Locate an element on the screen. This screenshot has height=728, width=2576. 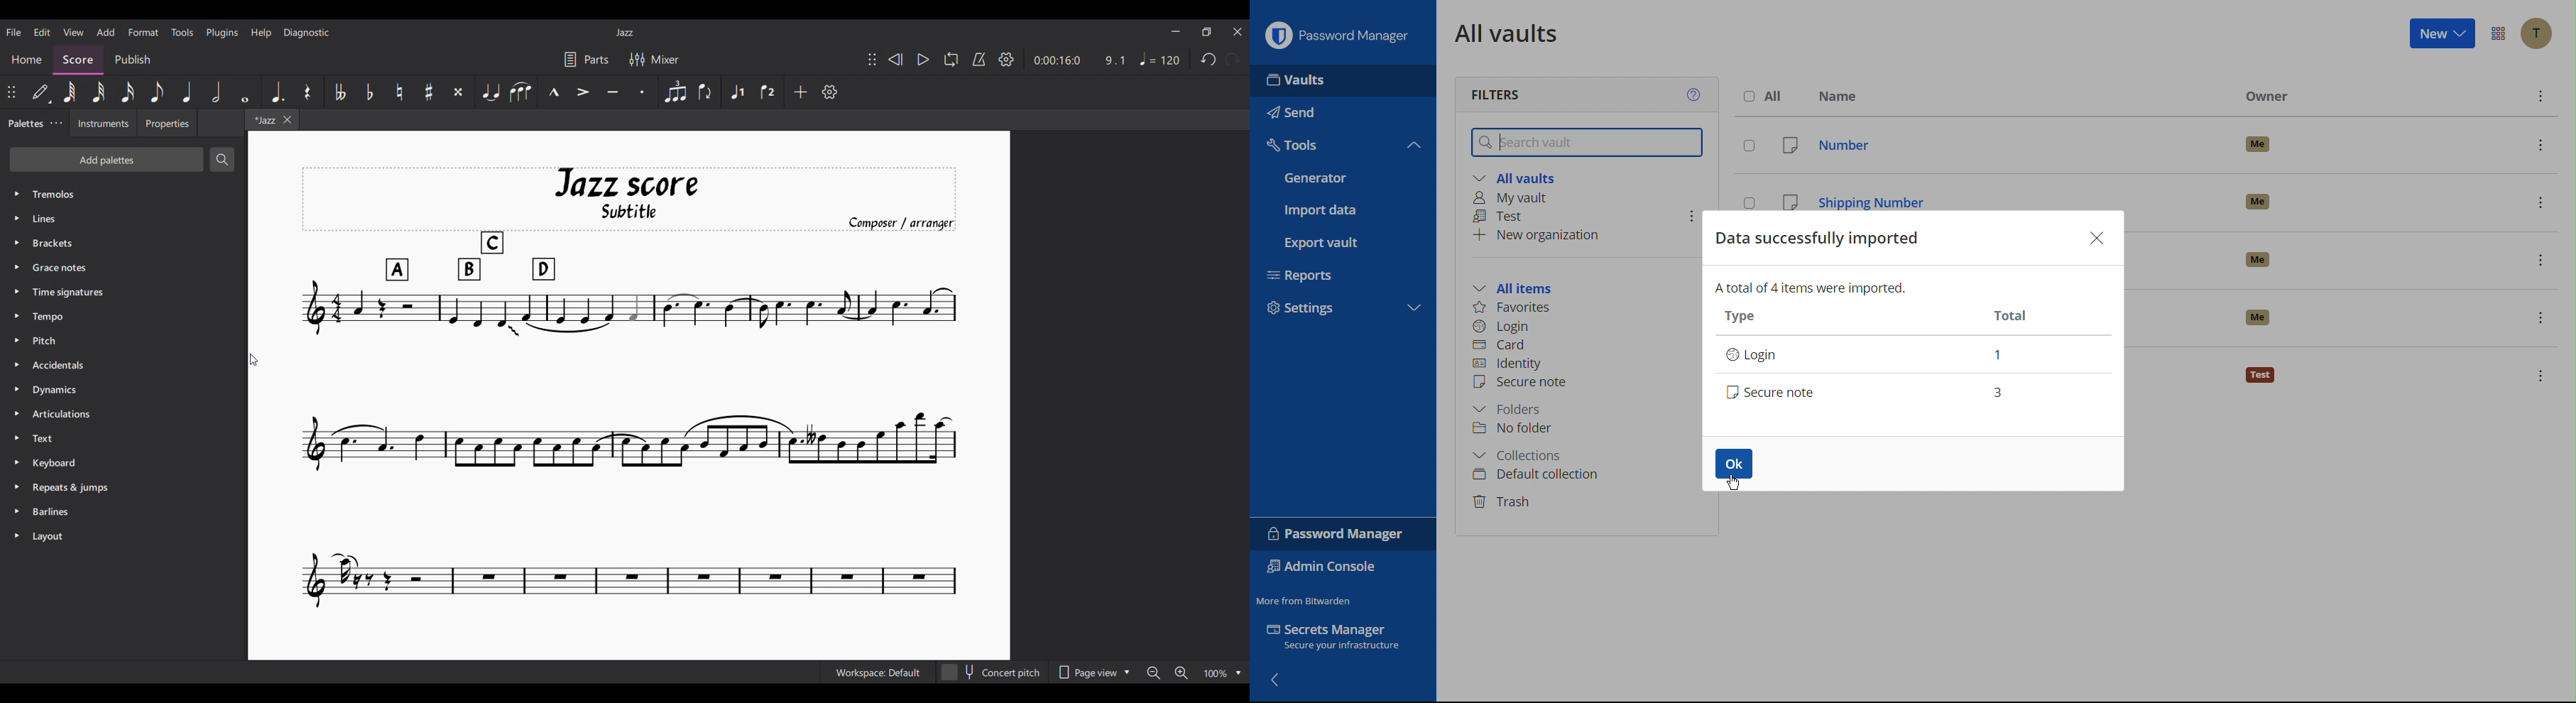
Tremolos is located at coordinates (123, 195).